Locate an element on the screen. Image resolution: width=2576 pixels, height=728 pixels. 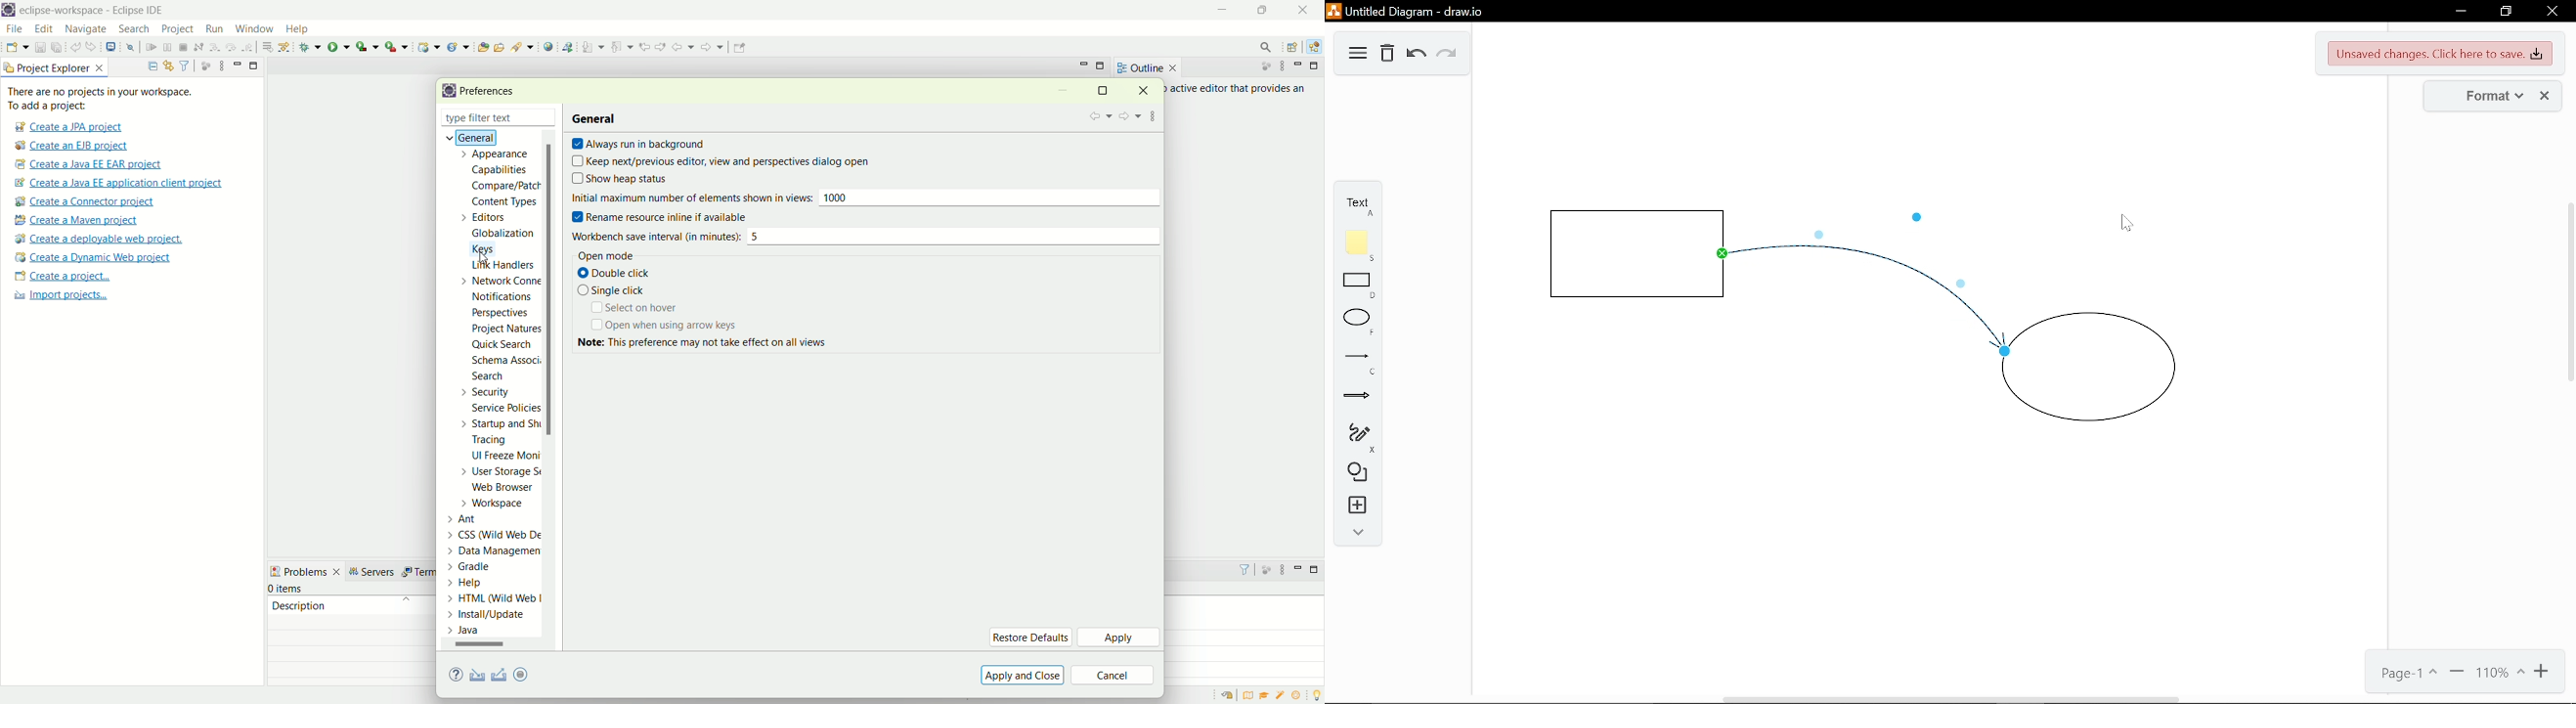
Zoom out is located at coordinates (2457, 674).